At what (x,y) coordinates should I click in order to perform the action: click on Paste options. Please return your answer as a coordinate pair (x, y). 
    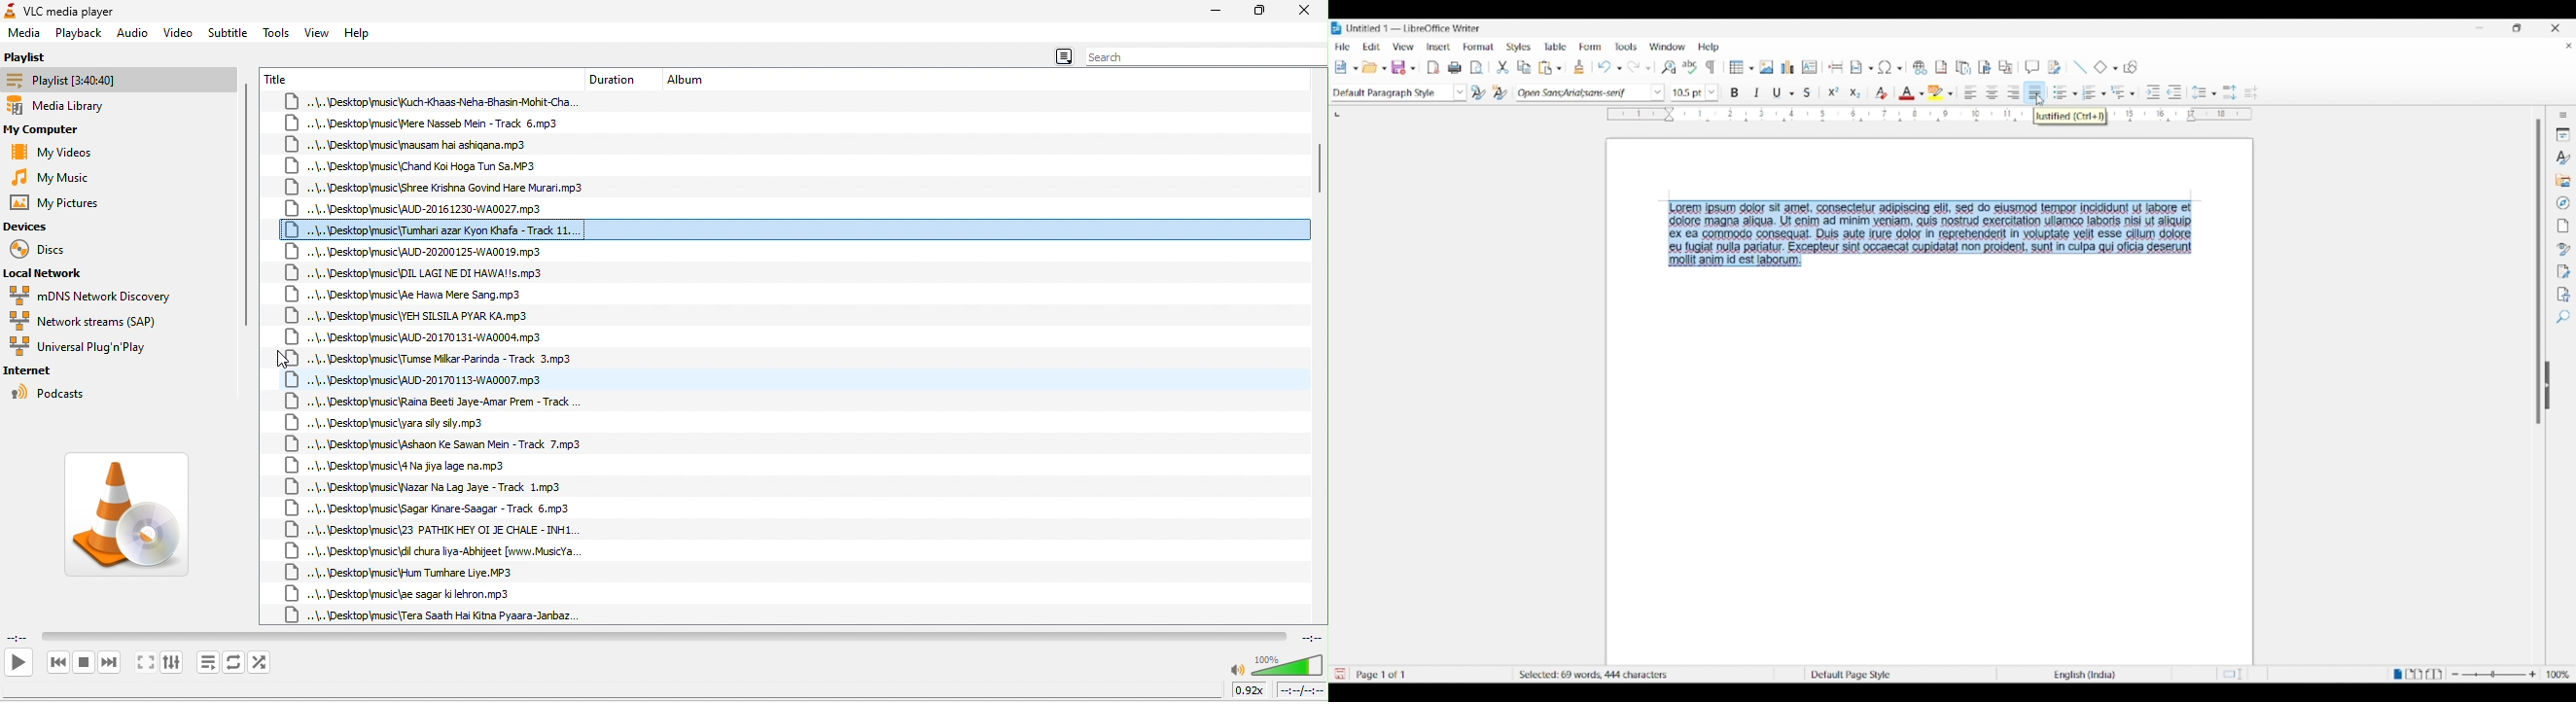
    Looking at the image, I should click on (1559, 68).